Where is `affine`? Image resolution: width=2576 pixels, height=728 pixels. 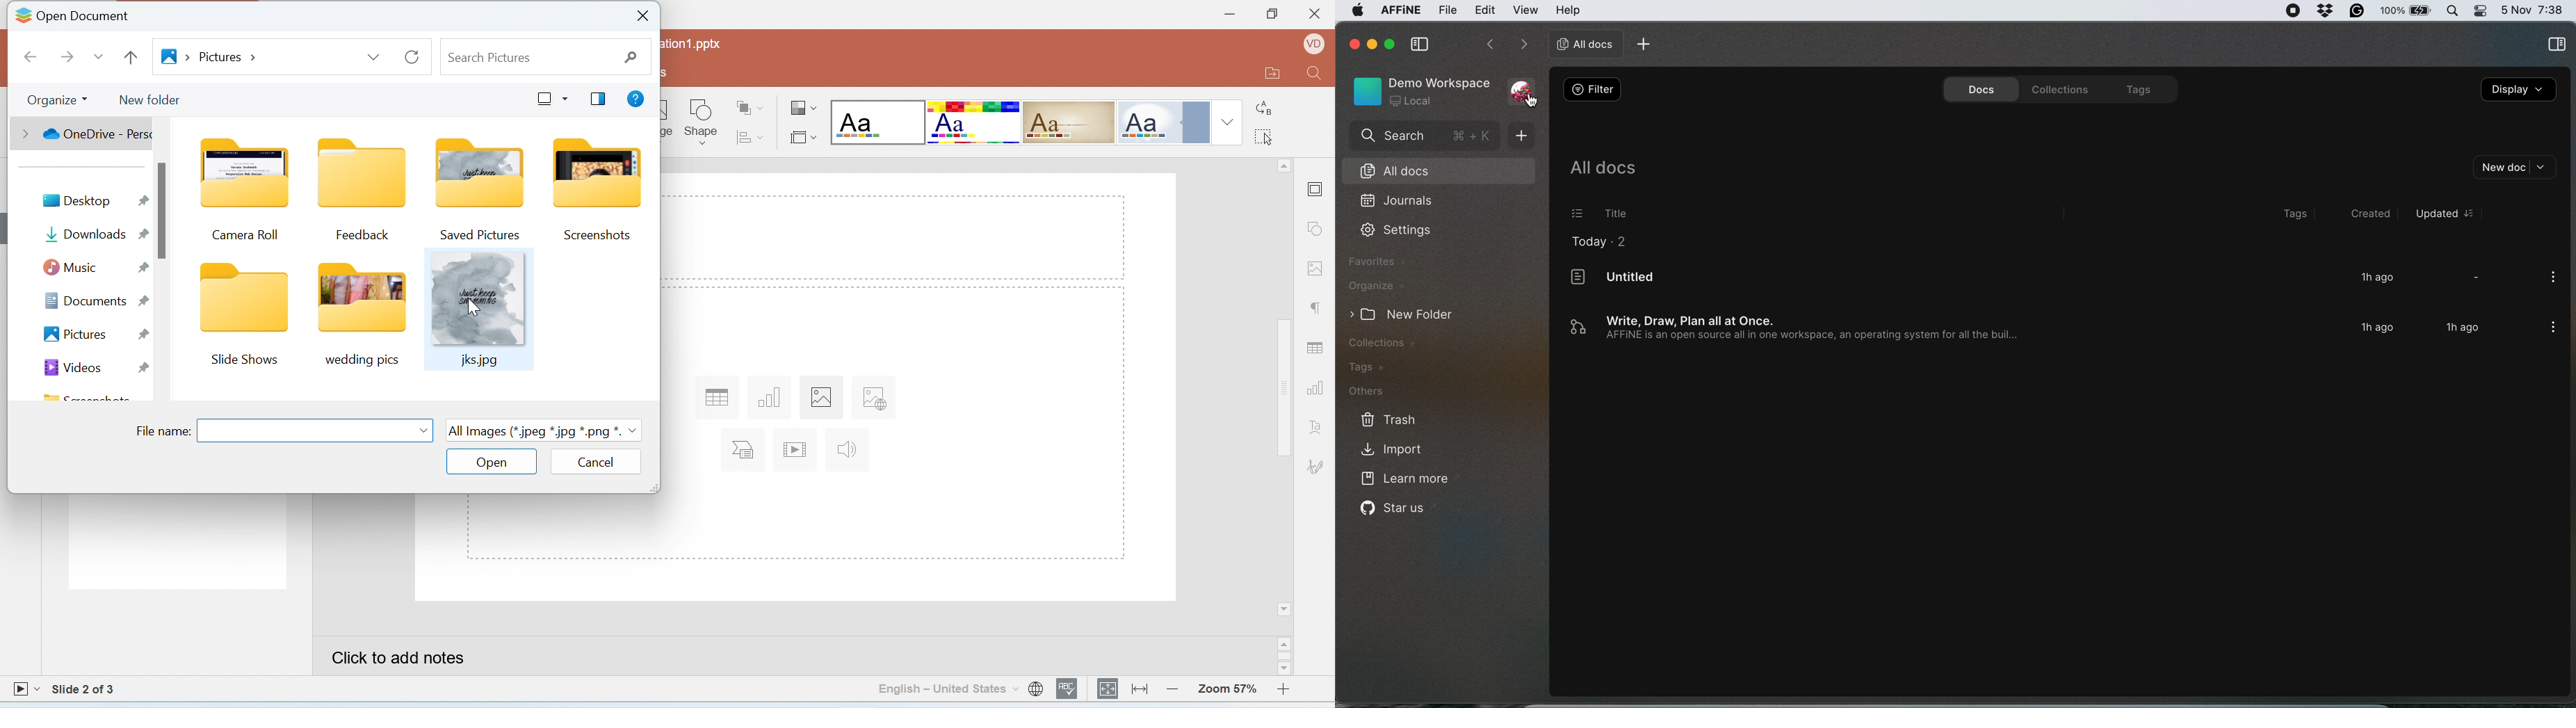 affine is located at coordinates (1400, 12).